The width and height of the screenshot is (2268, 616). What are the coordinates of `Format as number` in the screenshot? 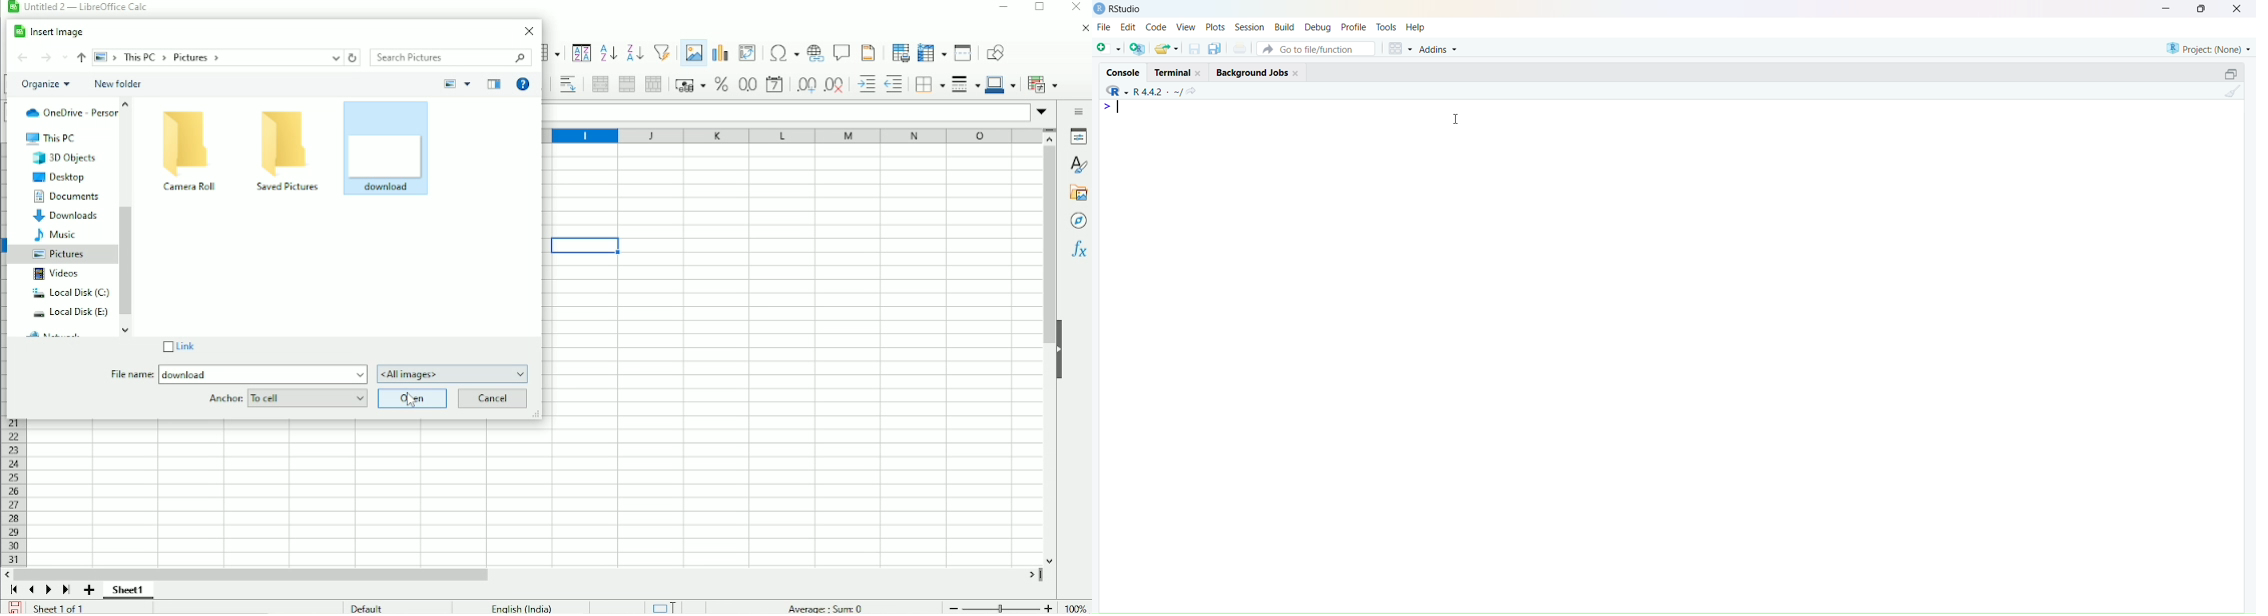 It's located at (745, 85).